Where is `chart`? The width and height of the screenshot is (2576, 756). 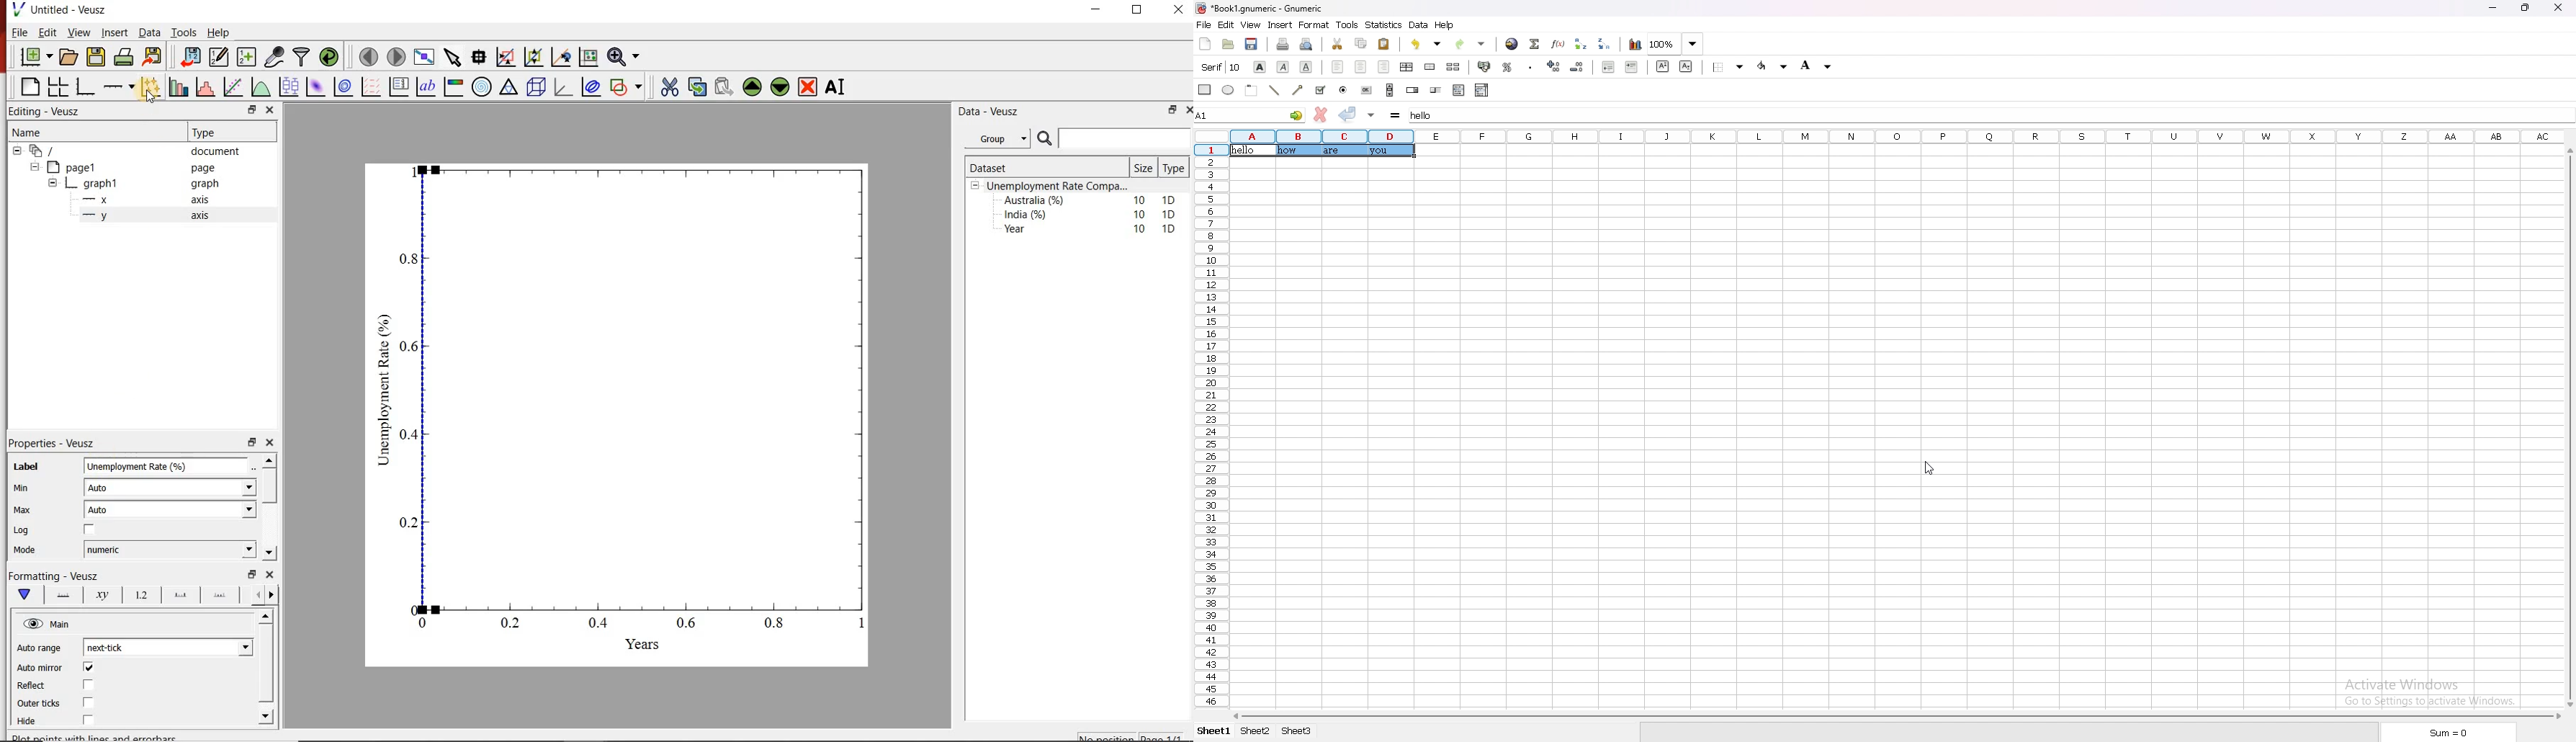 chart is located at coordinates (1635, 44).